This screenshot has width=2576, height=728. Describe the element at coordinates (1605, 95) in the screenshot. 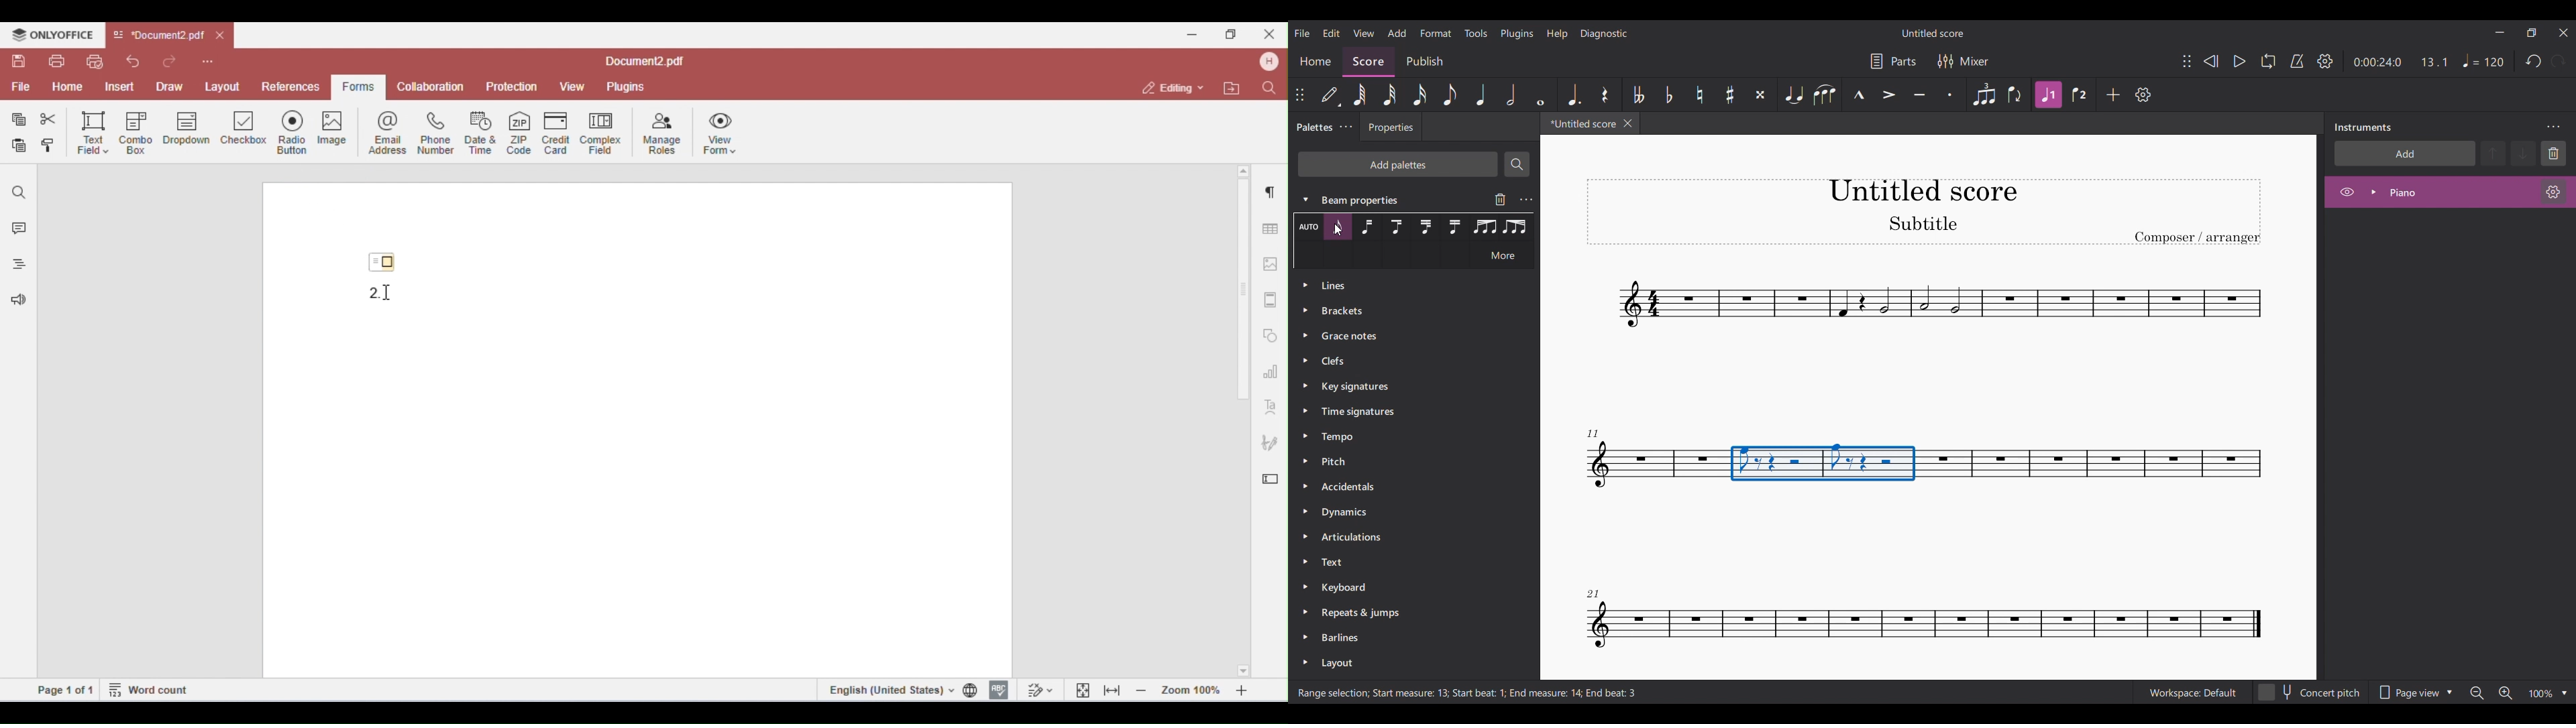

I see `Rest` at that location.